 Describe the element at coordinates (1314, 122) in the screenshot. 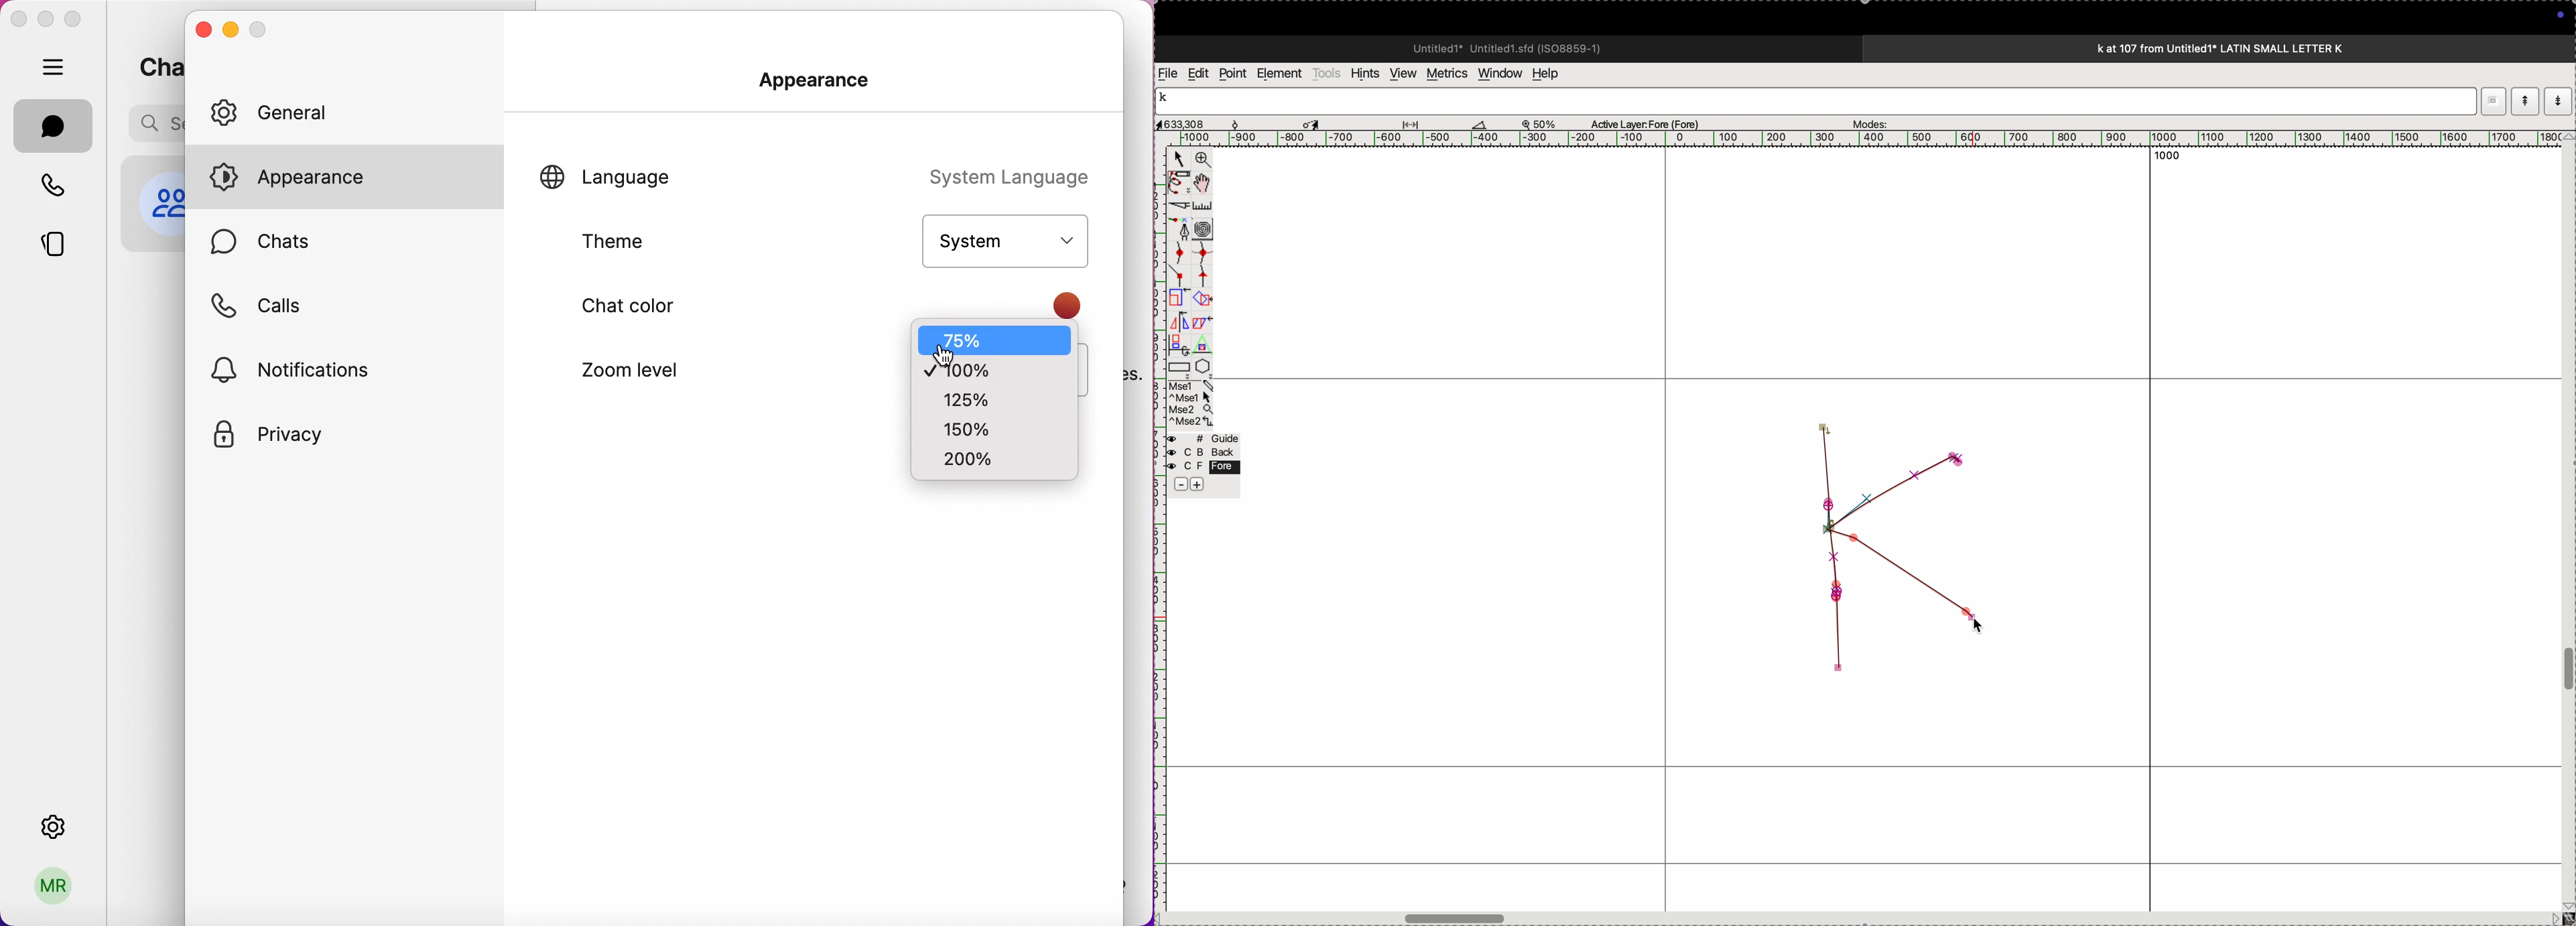

I see `cursor` at that location.